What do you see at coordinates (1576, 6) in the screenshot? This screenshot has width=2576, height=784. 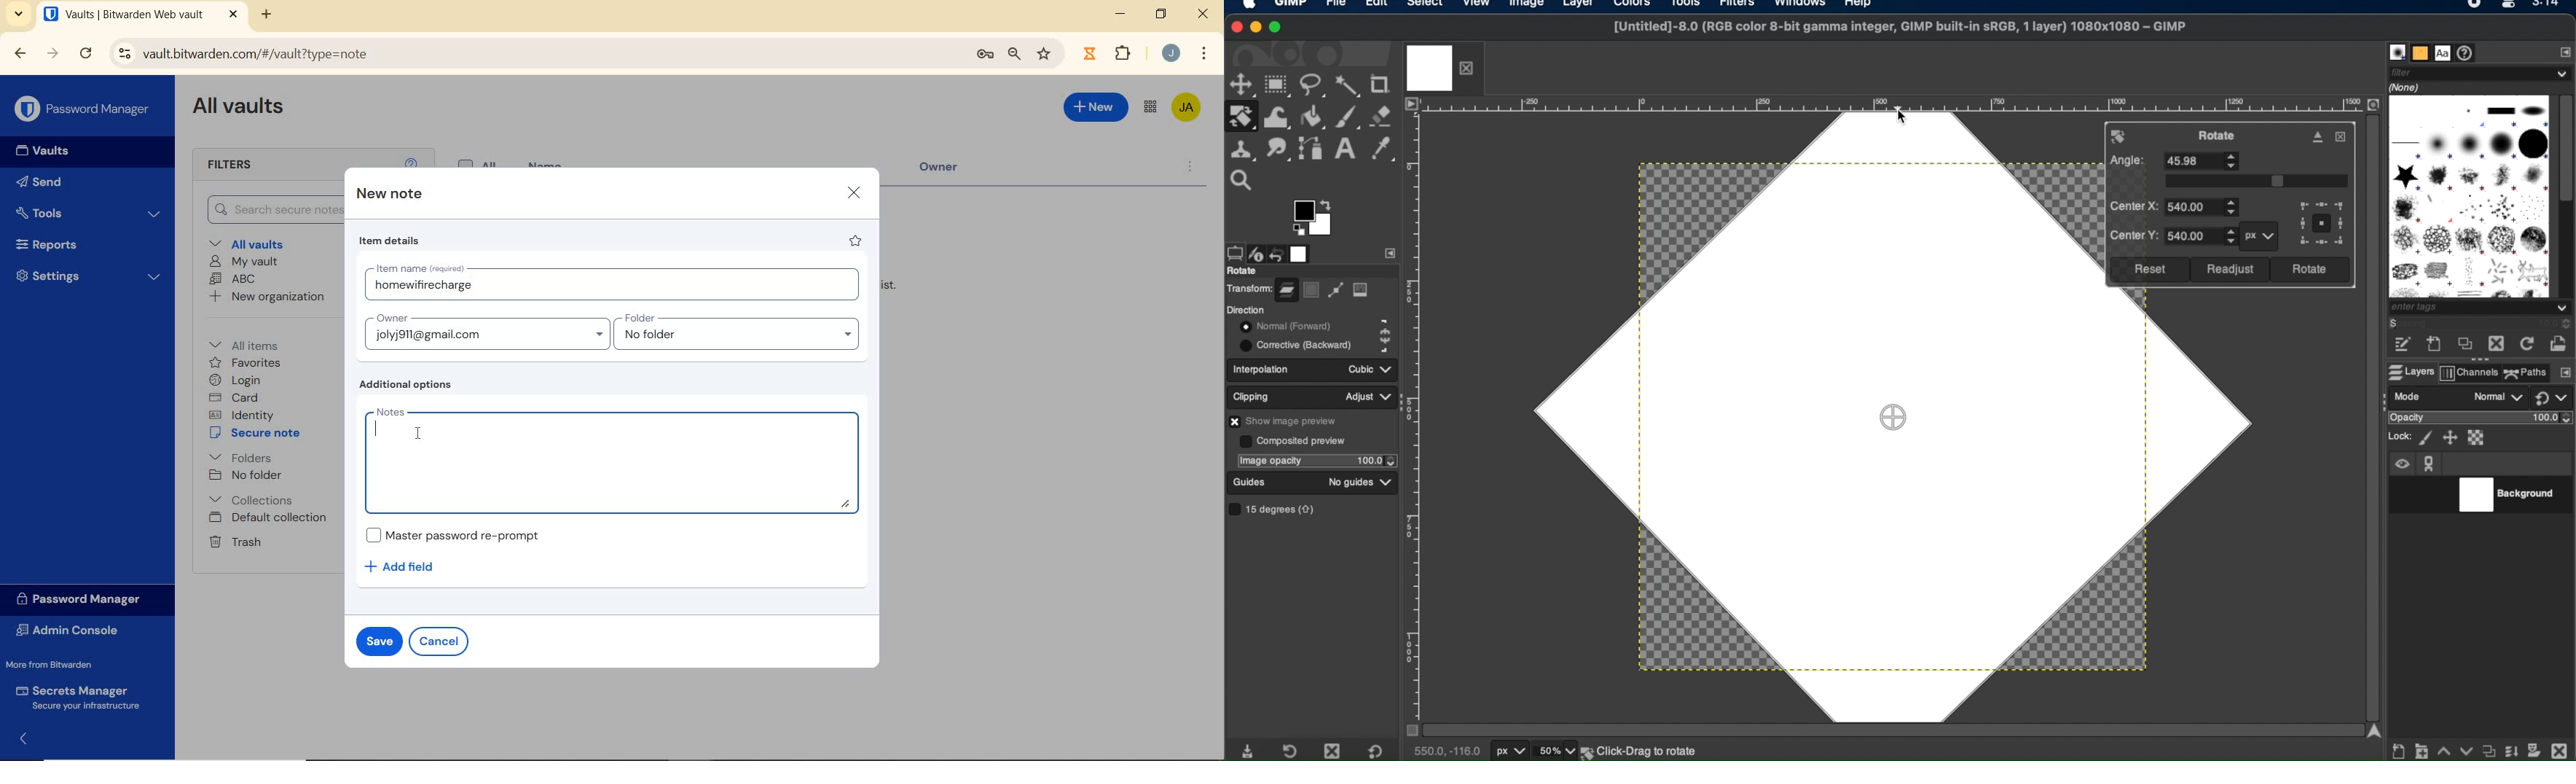 I see `layer` at bounding box center [1576, 6].